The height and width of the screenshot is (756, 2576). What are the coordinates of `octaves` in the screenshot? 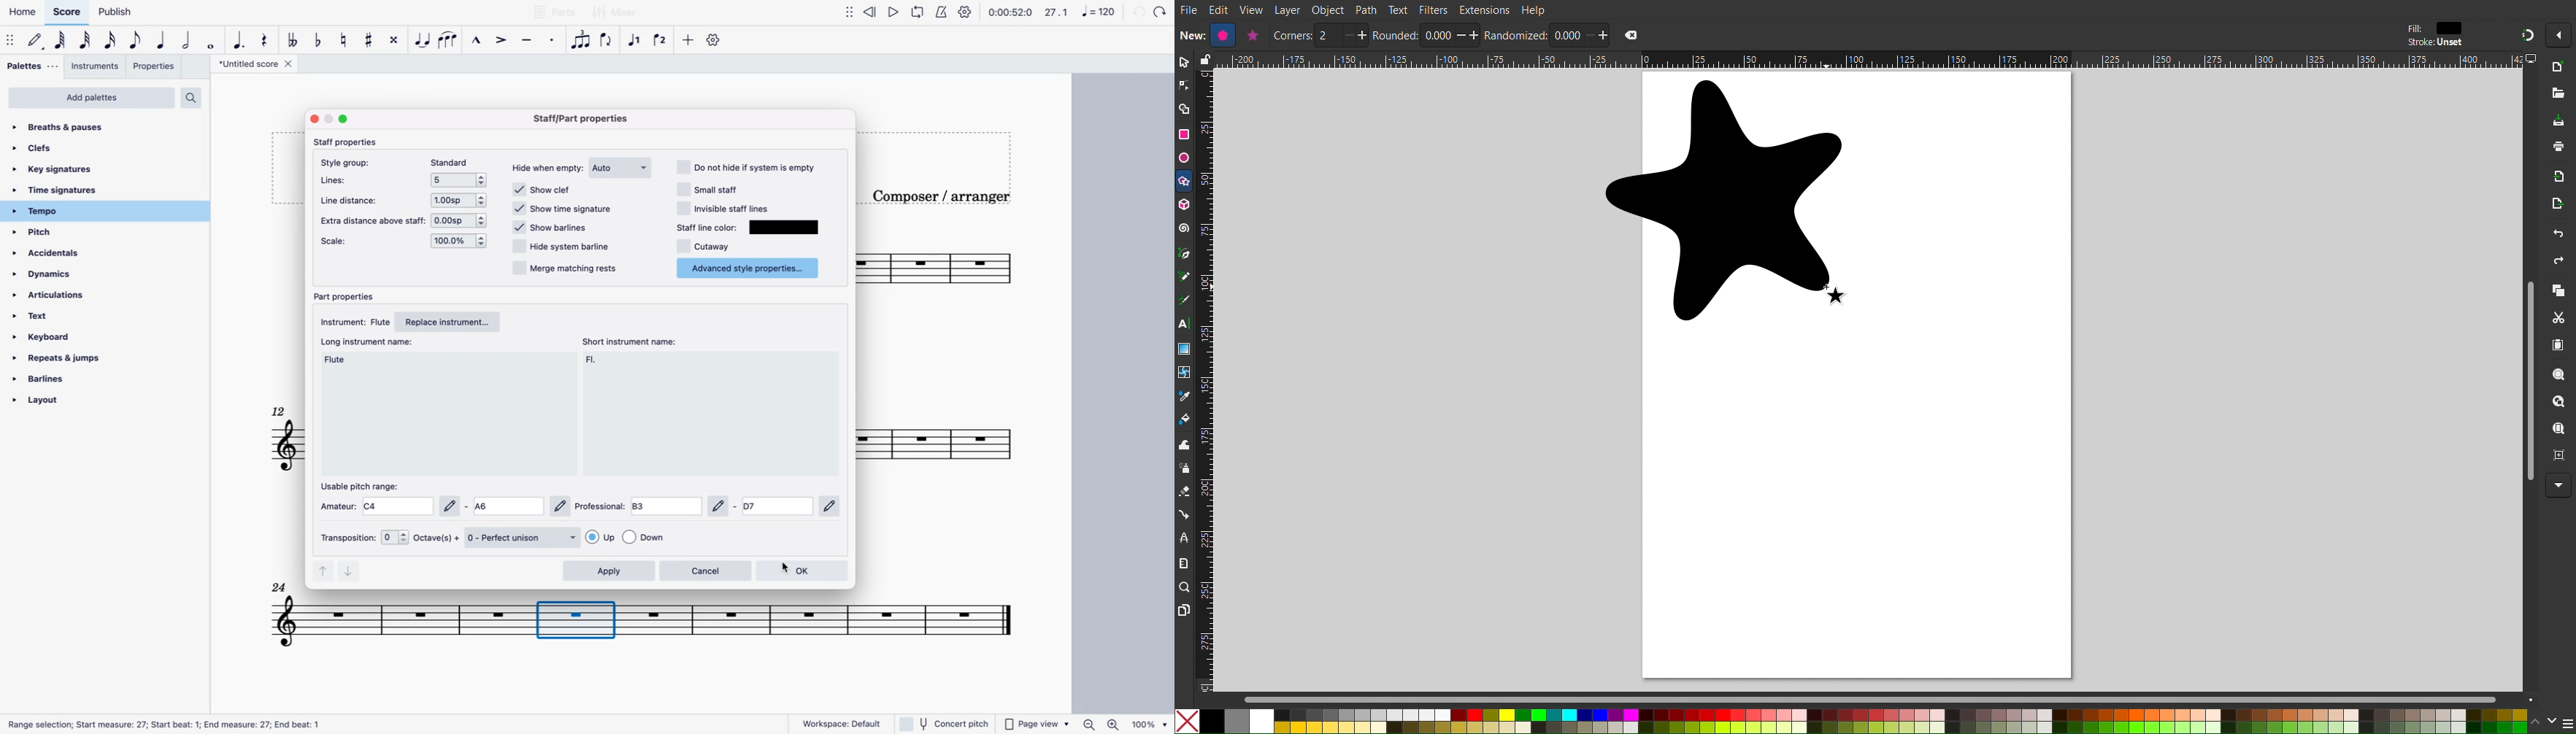 It's located at (421, 538).